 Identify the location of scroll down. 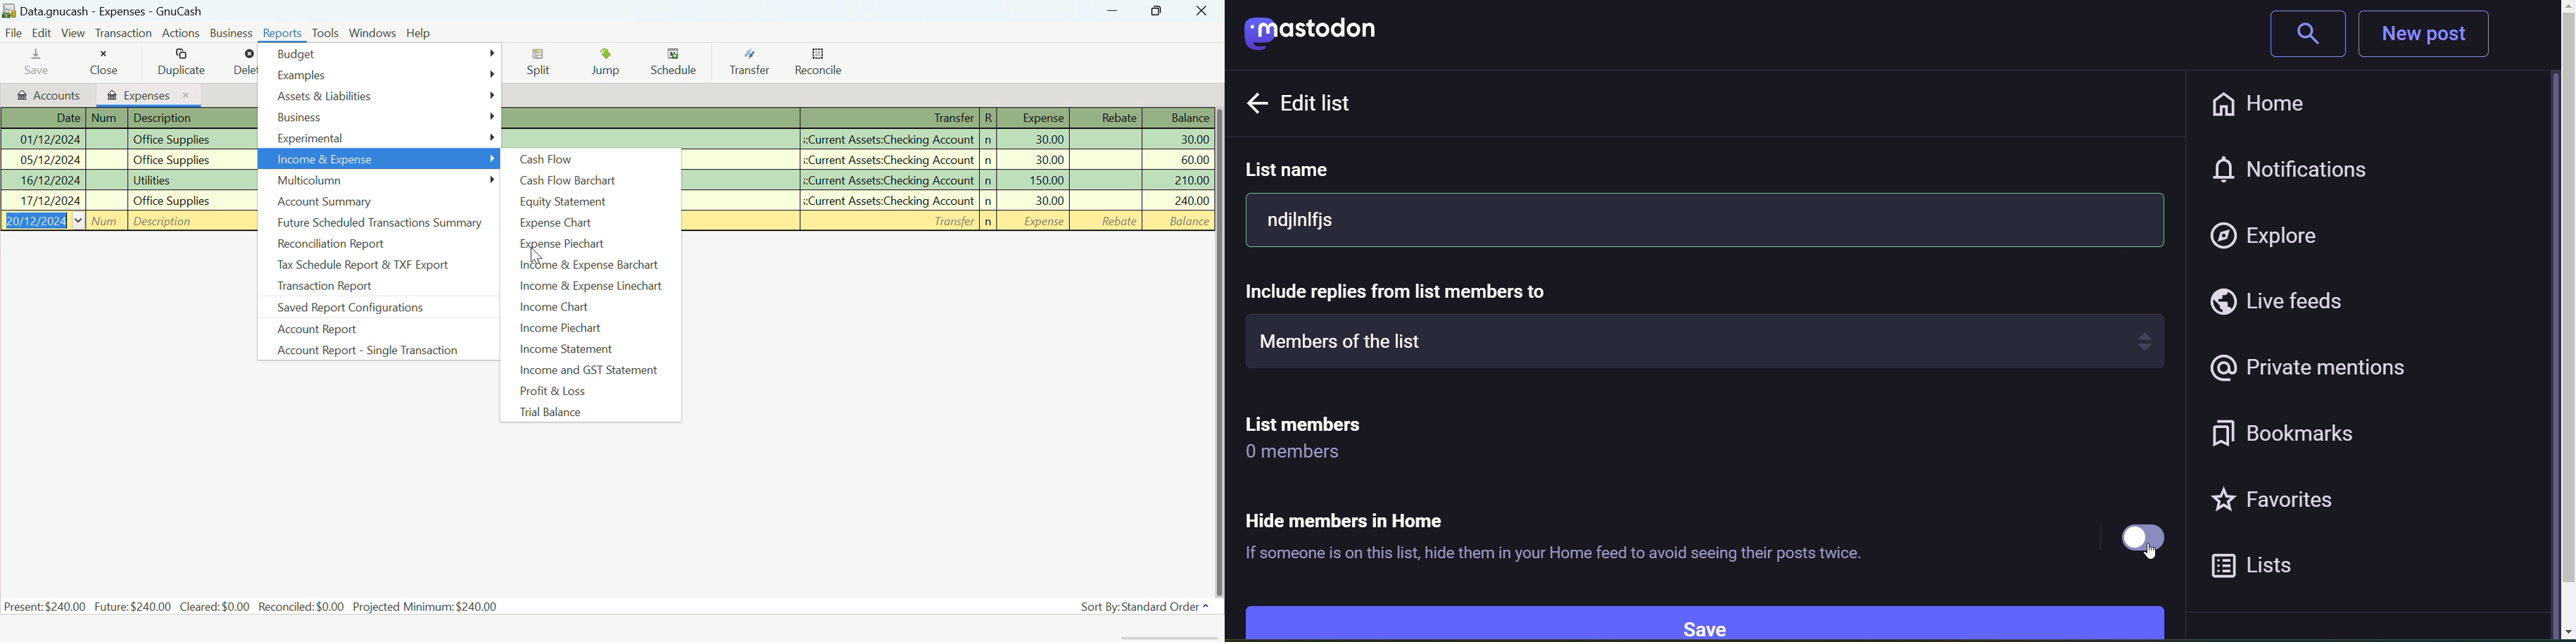
(2552, 632).